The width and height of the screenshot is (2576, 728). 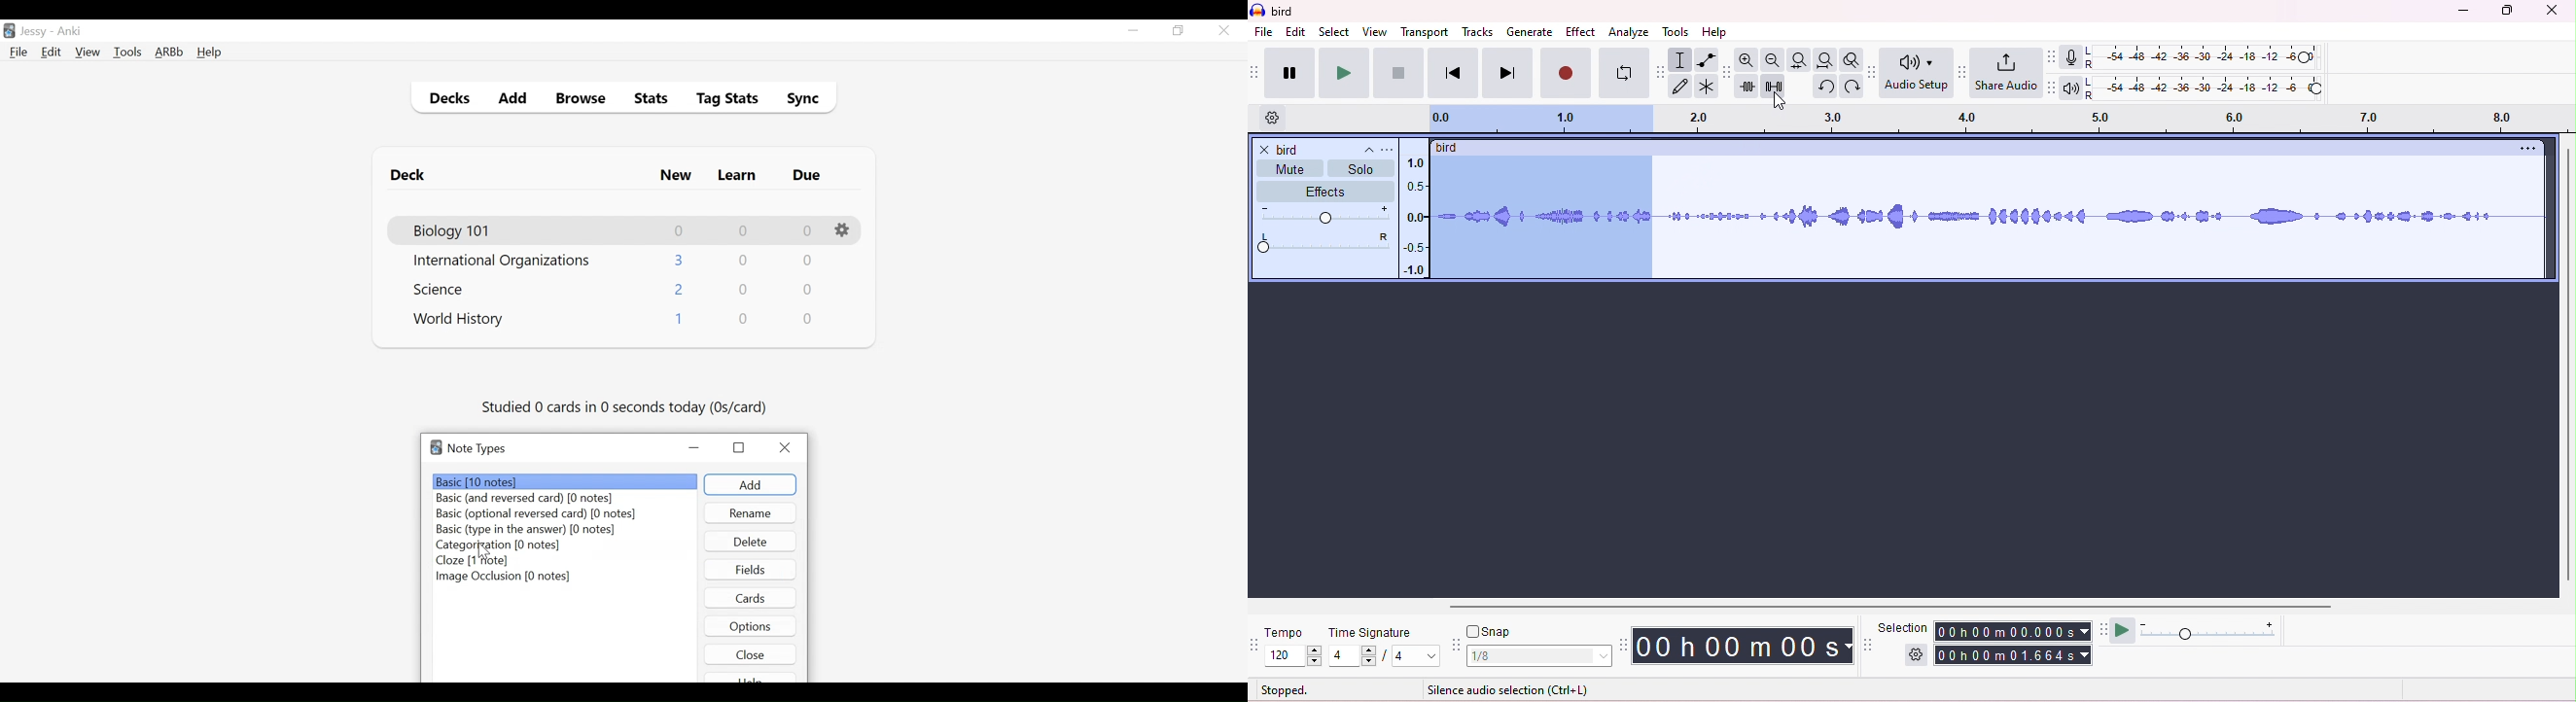 I want to click on 1/8 (select snap), so click(x=1540, y=656).